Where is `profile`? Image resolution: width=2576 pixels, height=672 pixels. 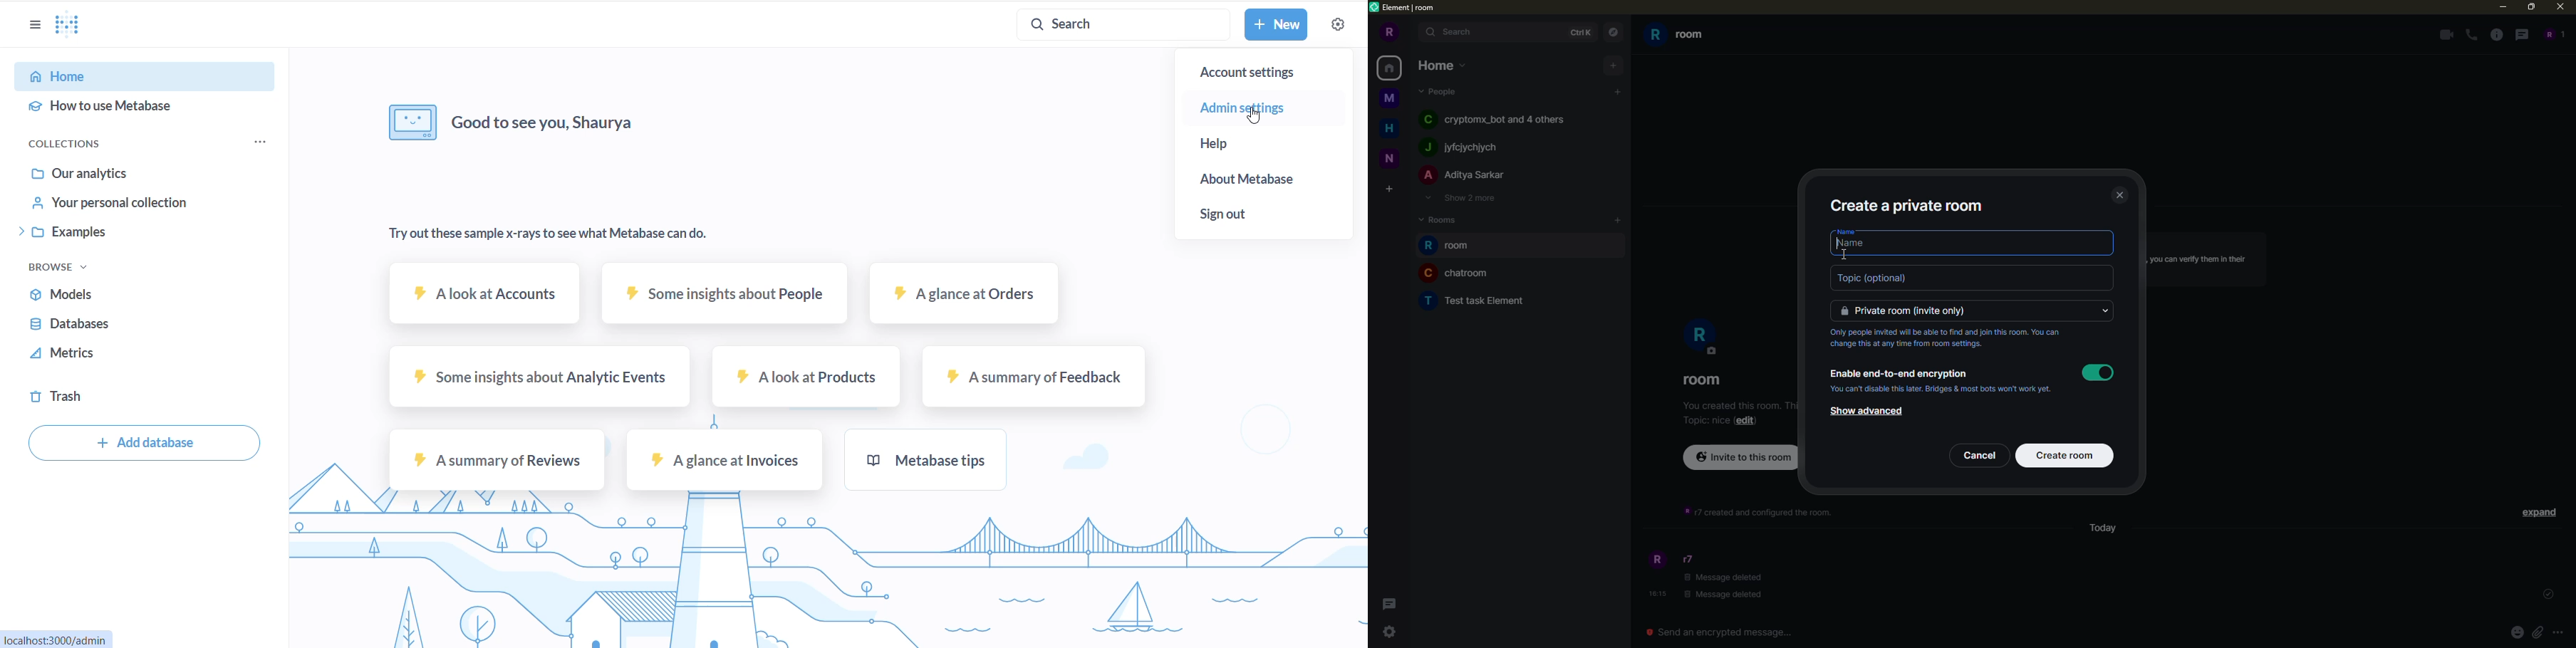
profile is located at coordinates (1701, 337).